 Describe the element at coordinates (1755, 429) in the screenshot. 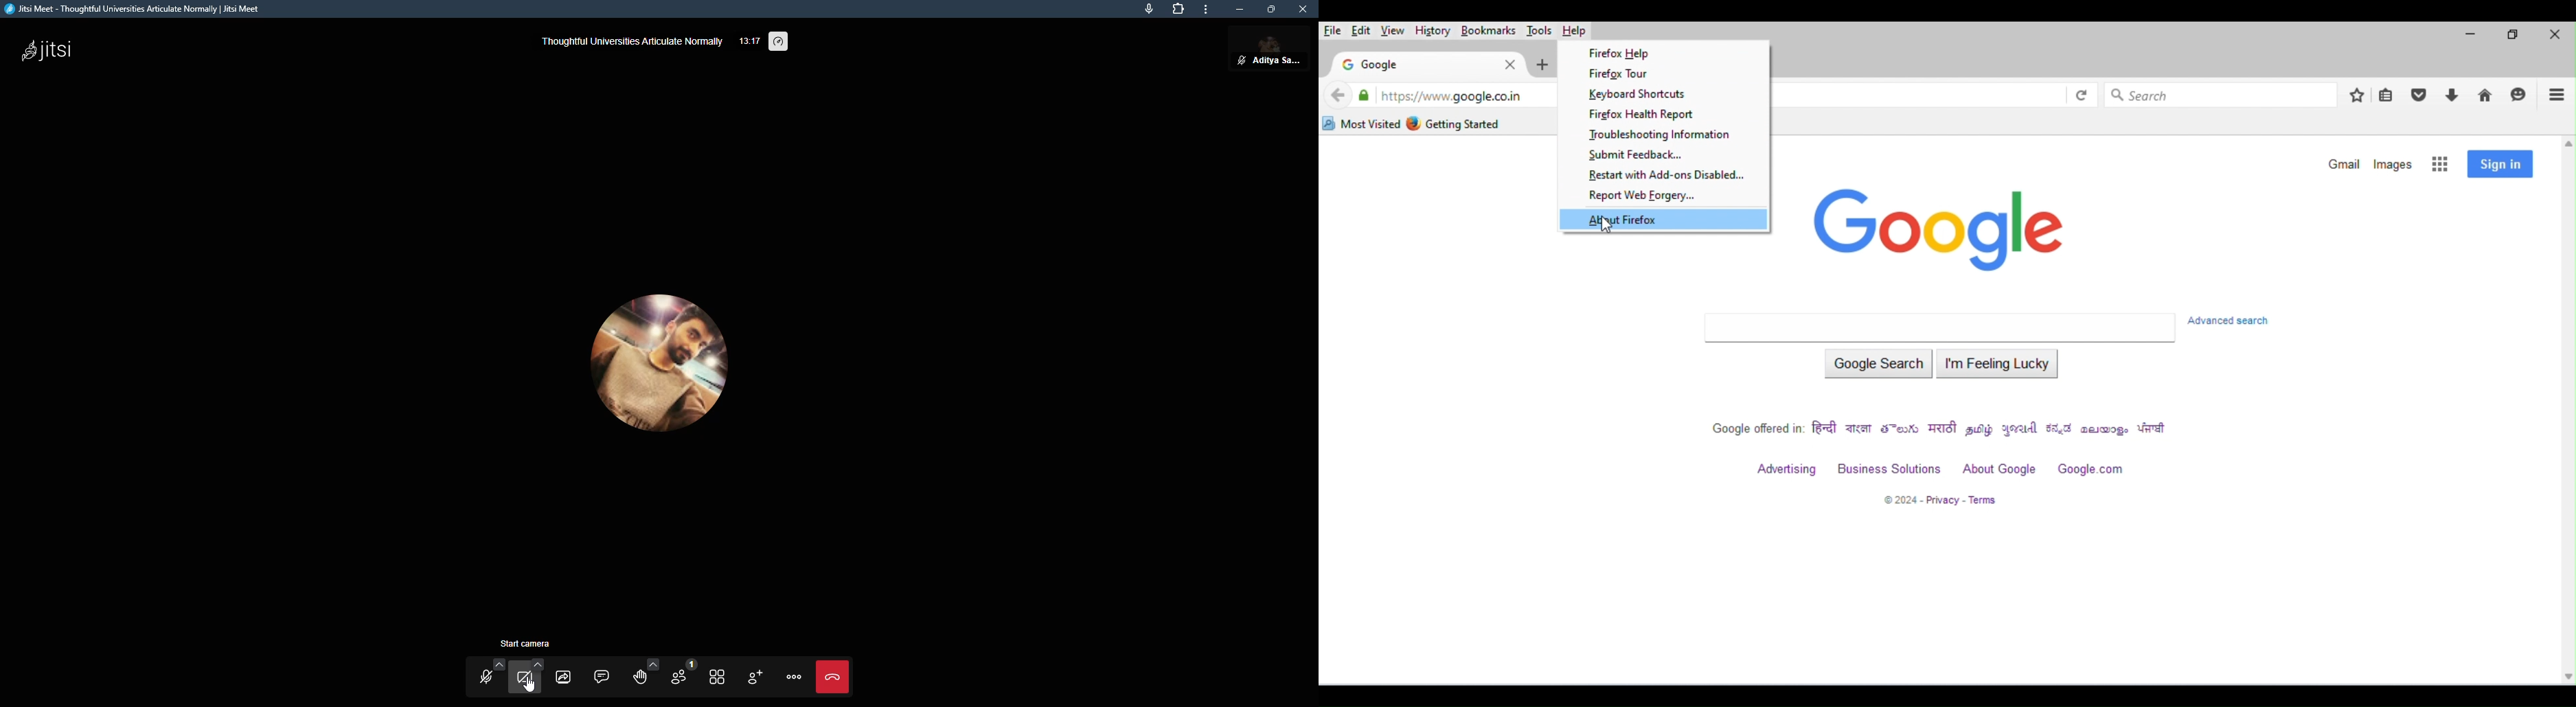

I see `google offered in` at that location.